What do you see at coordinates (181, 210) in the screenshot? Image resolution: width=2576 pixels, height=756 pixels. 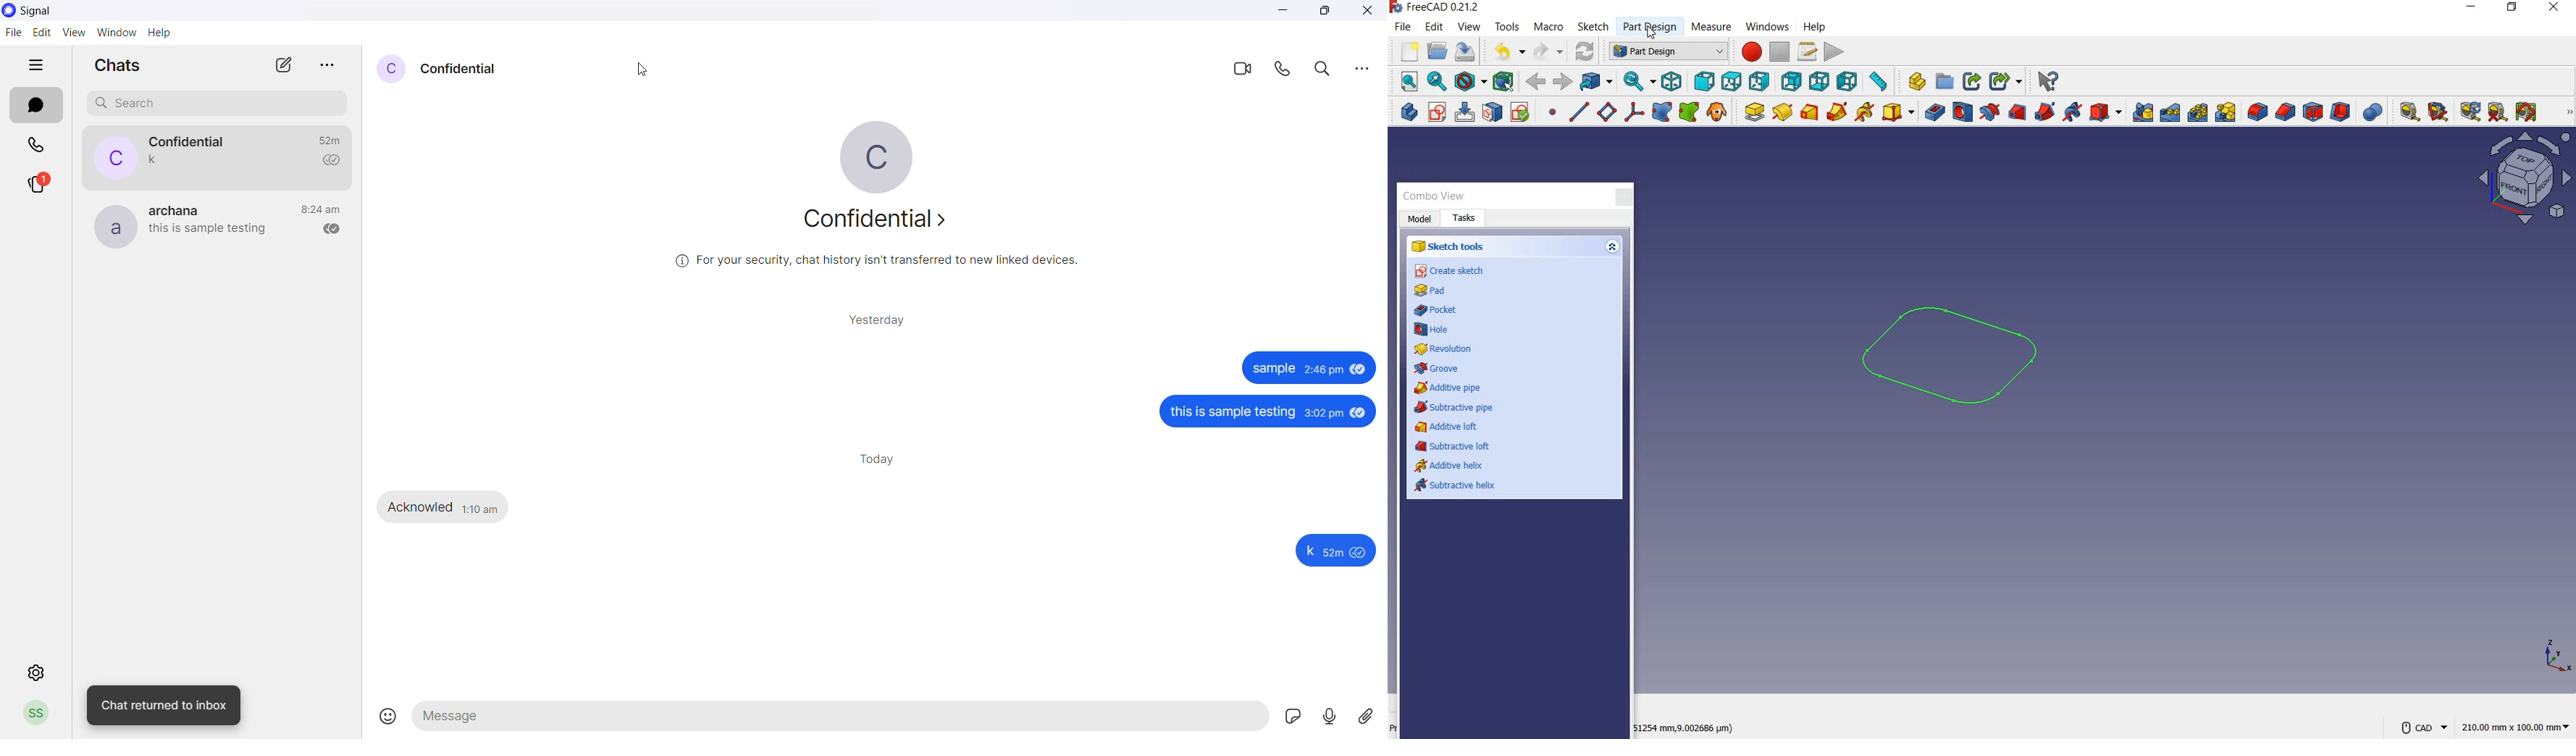 I see `contact name` at bounding box center [181, 210].